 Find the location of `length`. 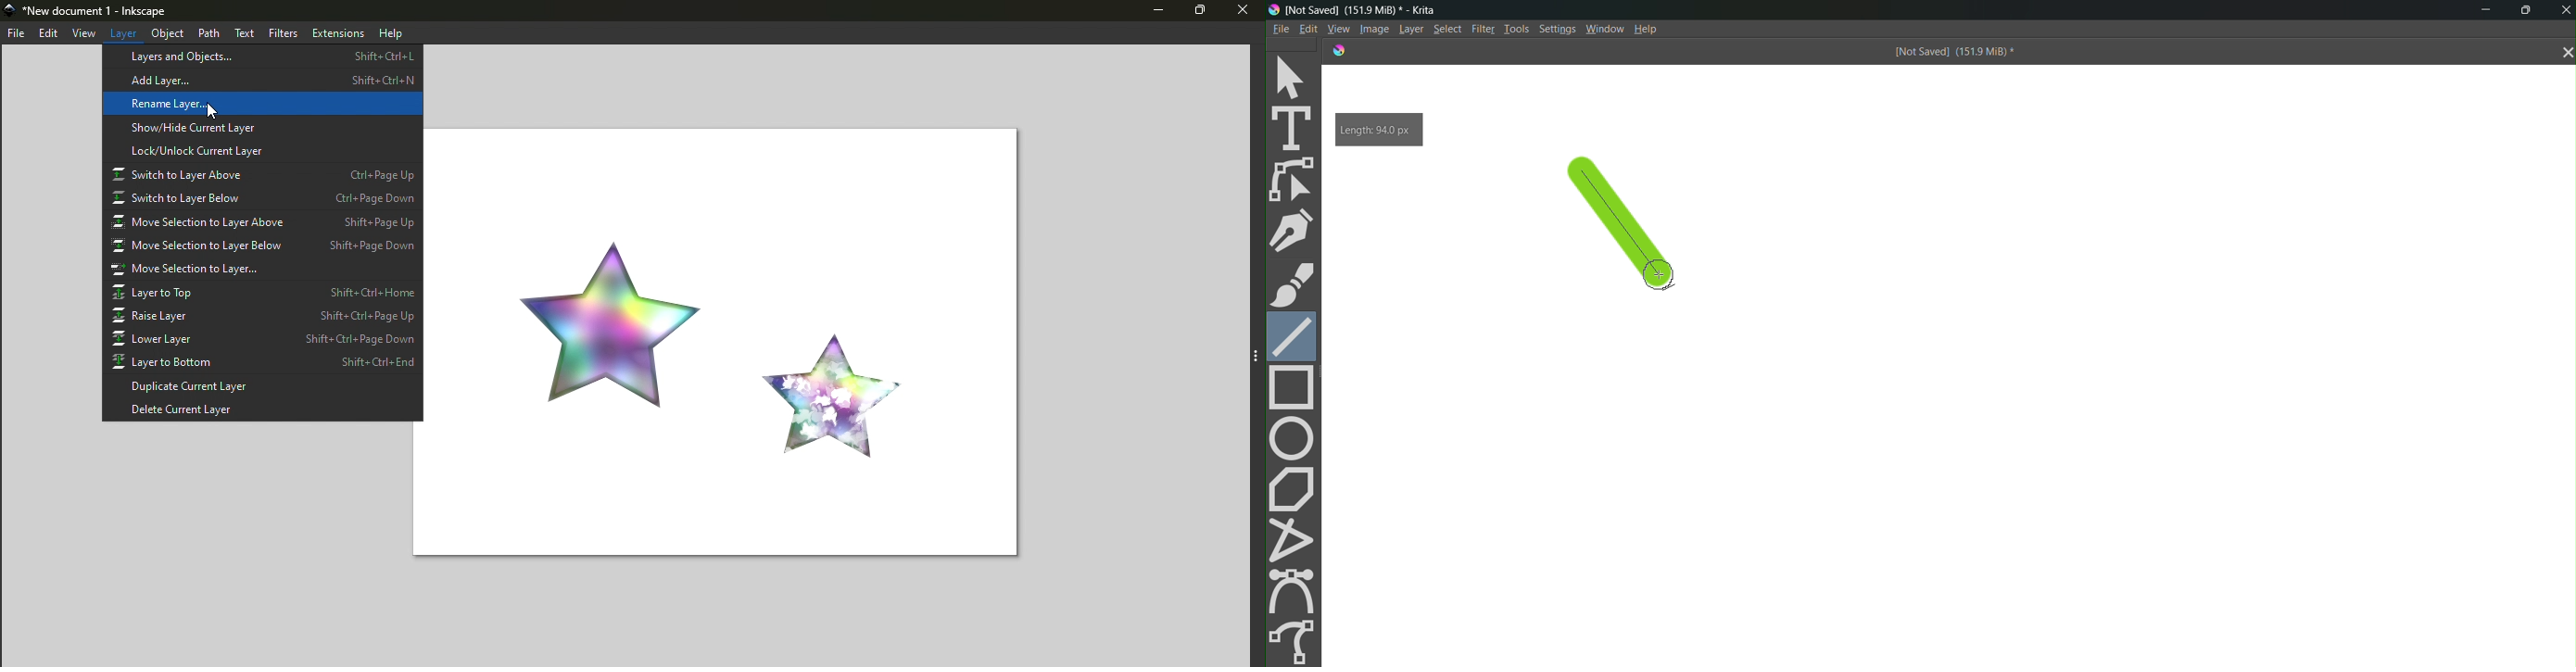

length is located at coordinates (1379, 129).